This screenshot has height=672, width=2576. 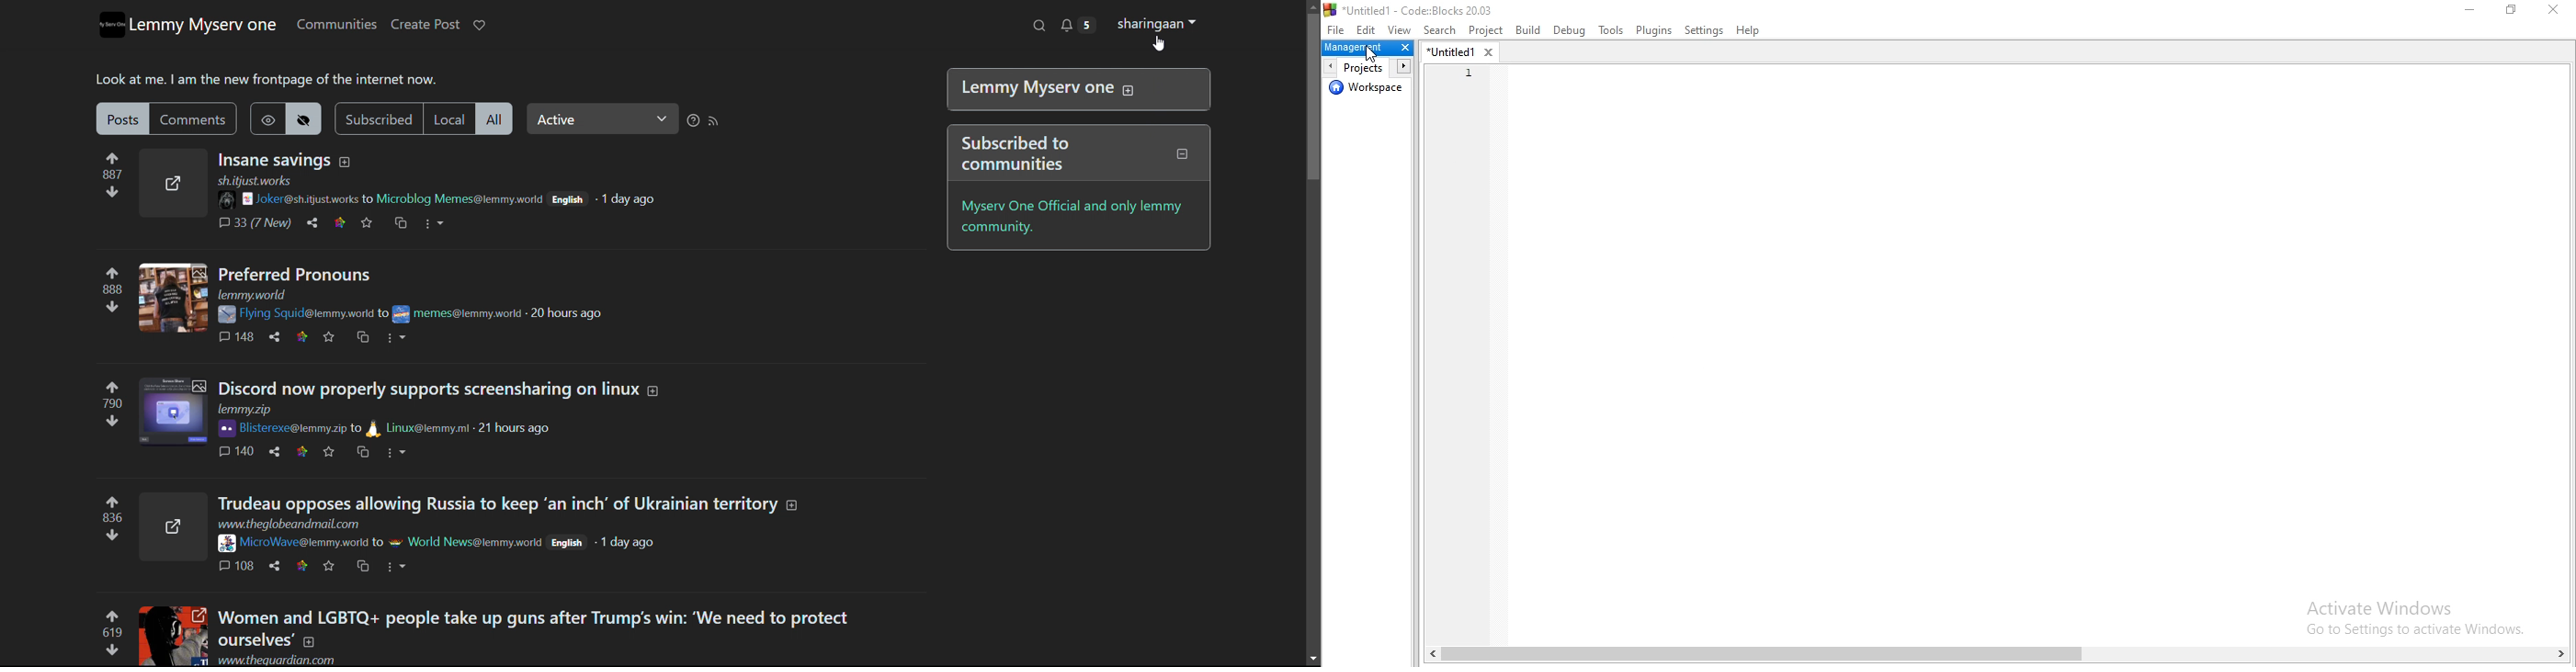 I want to click on subscribed, so click(x=376, y=118).